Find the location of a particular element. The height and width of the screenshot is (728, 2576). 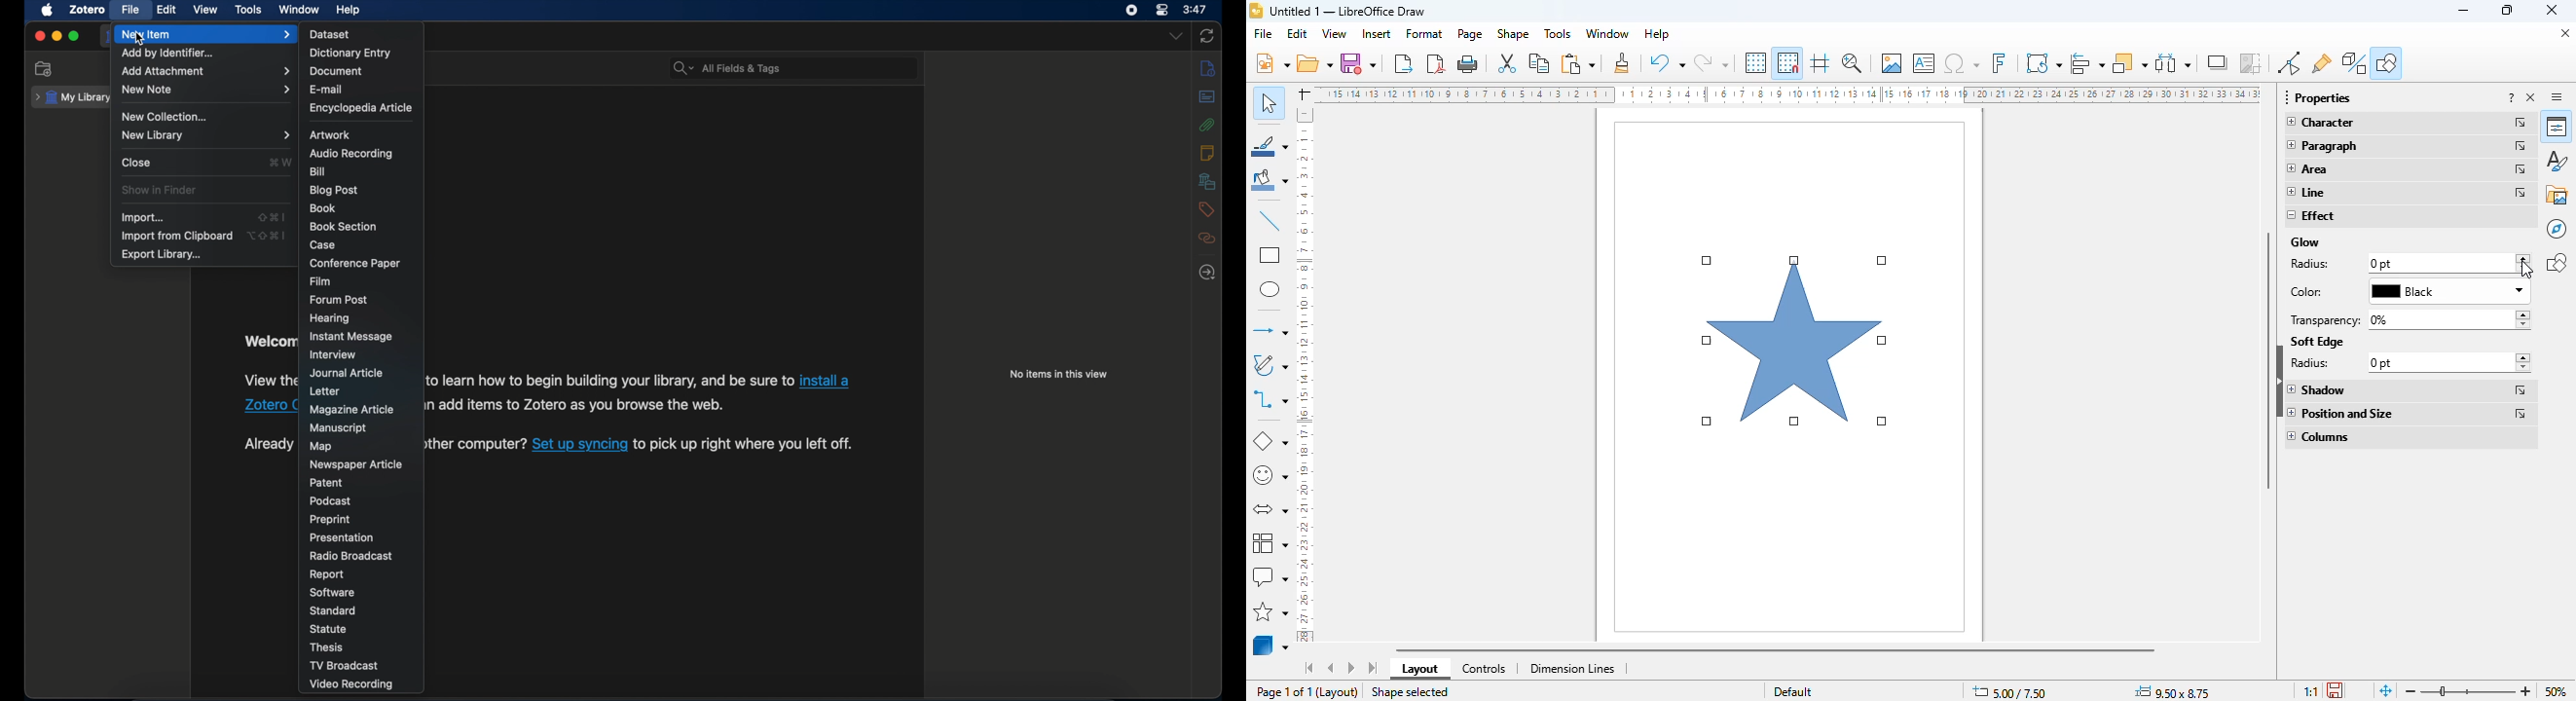

save is located at coordinates (1358, 63).